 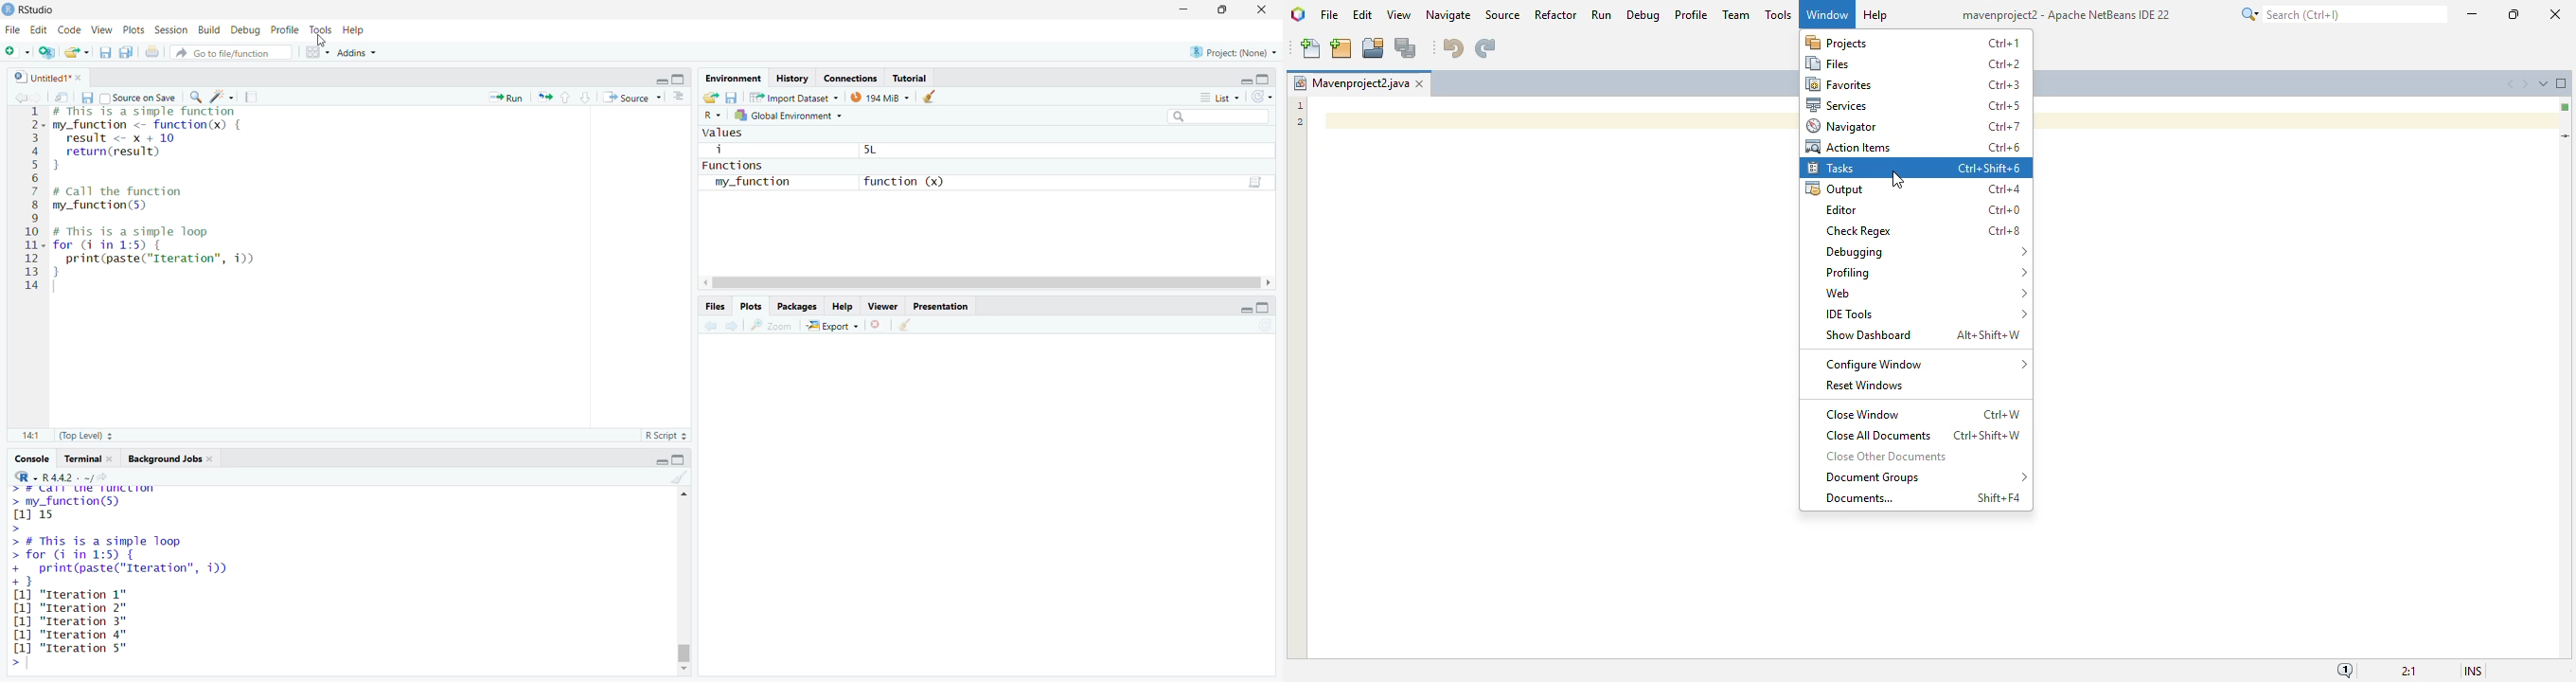 I want to click on clear console, so click(x=680, y=477).